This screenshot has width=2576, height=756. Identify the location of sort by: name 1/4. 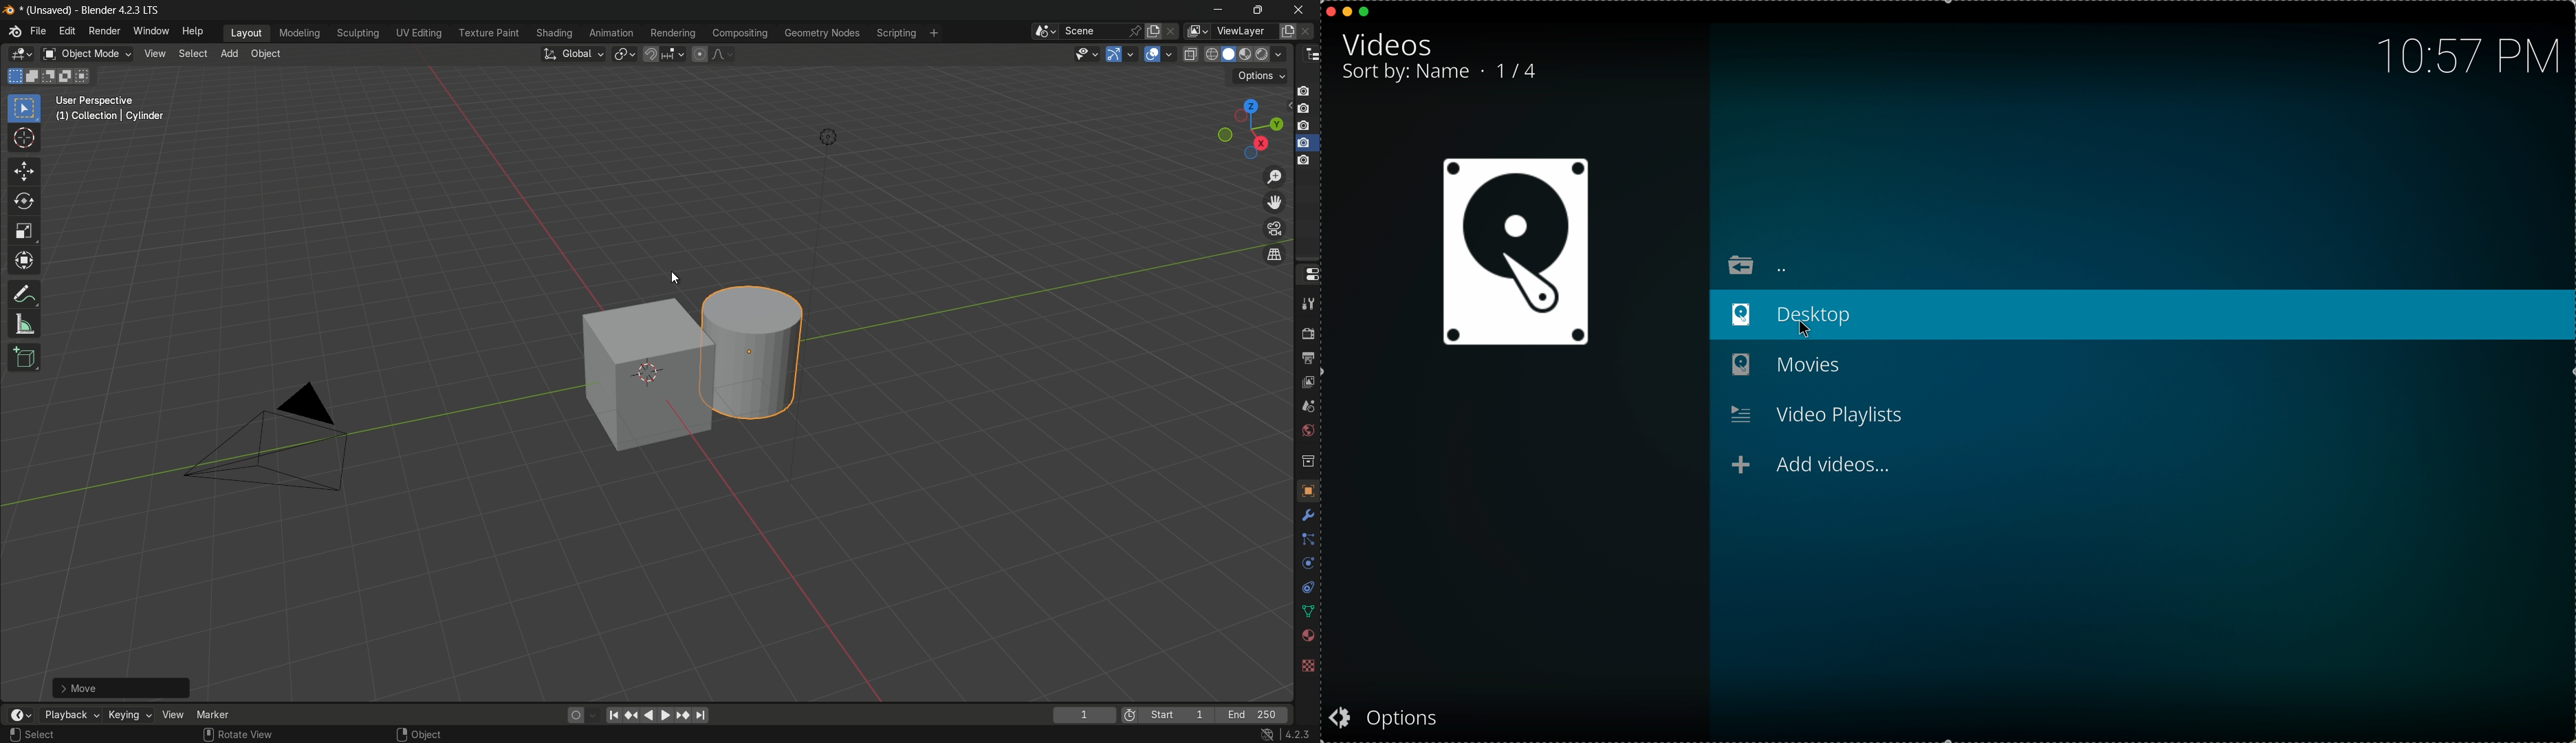
(1448, 73).